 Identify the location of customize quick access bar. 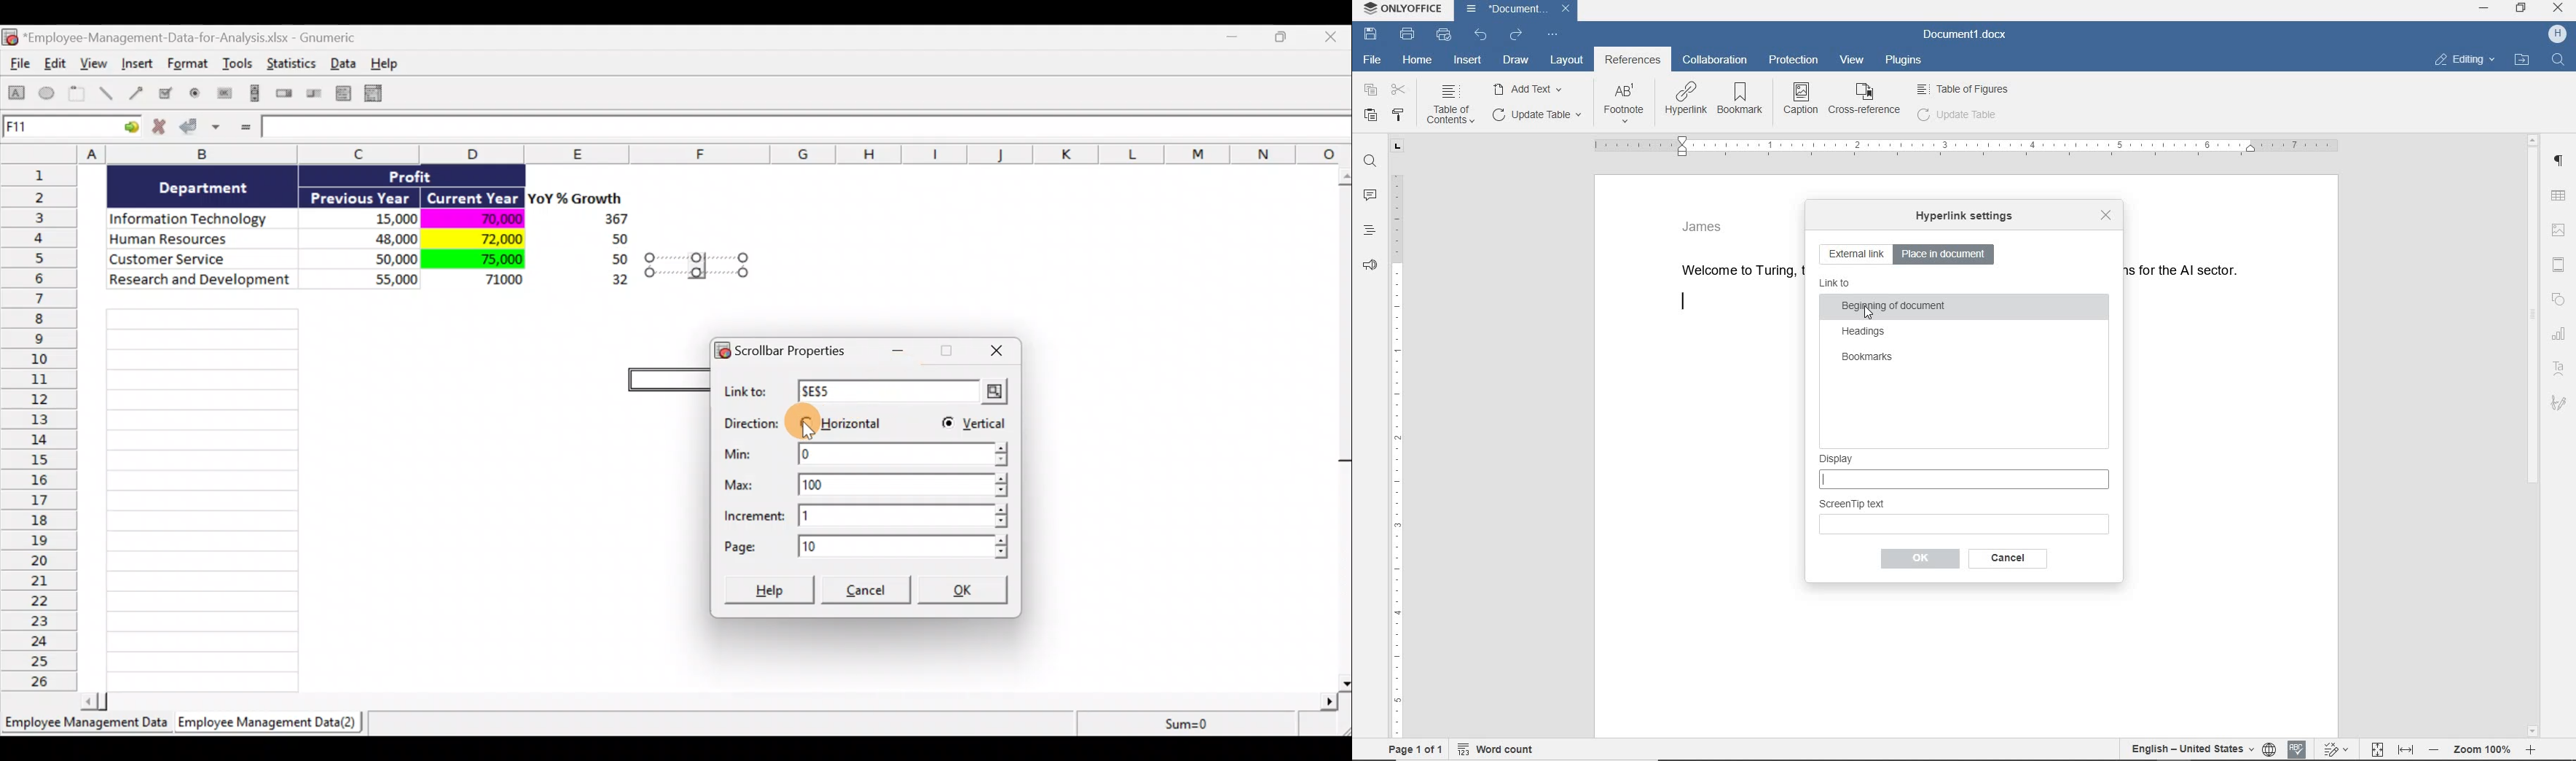
(1551, 35).